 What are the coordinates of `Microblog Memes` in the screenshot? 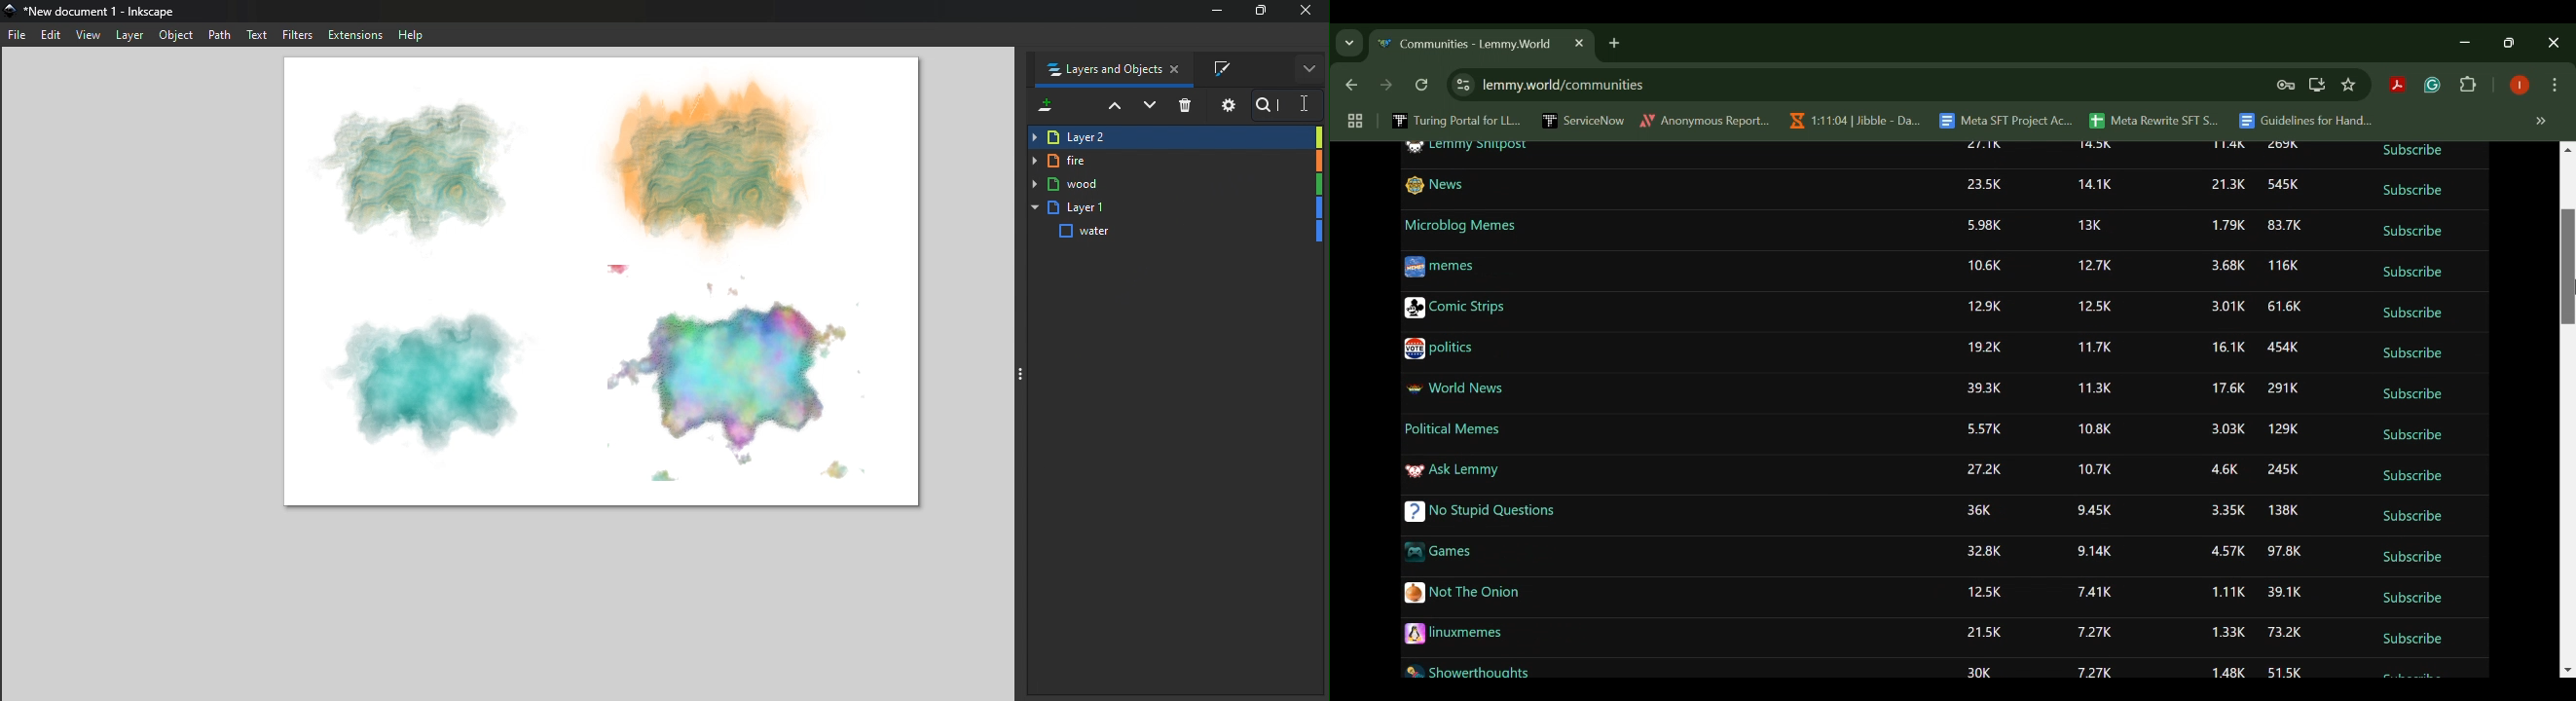 It's located at (1461, 226).